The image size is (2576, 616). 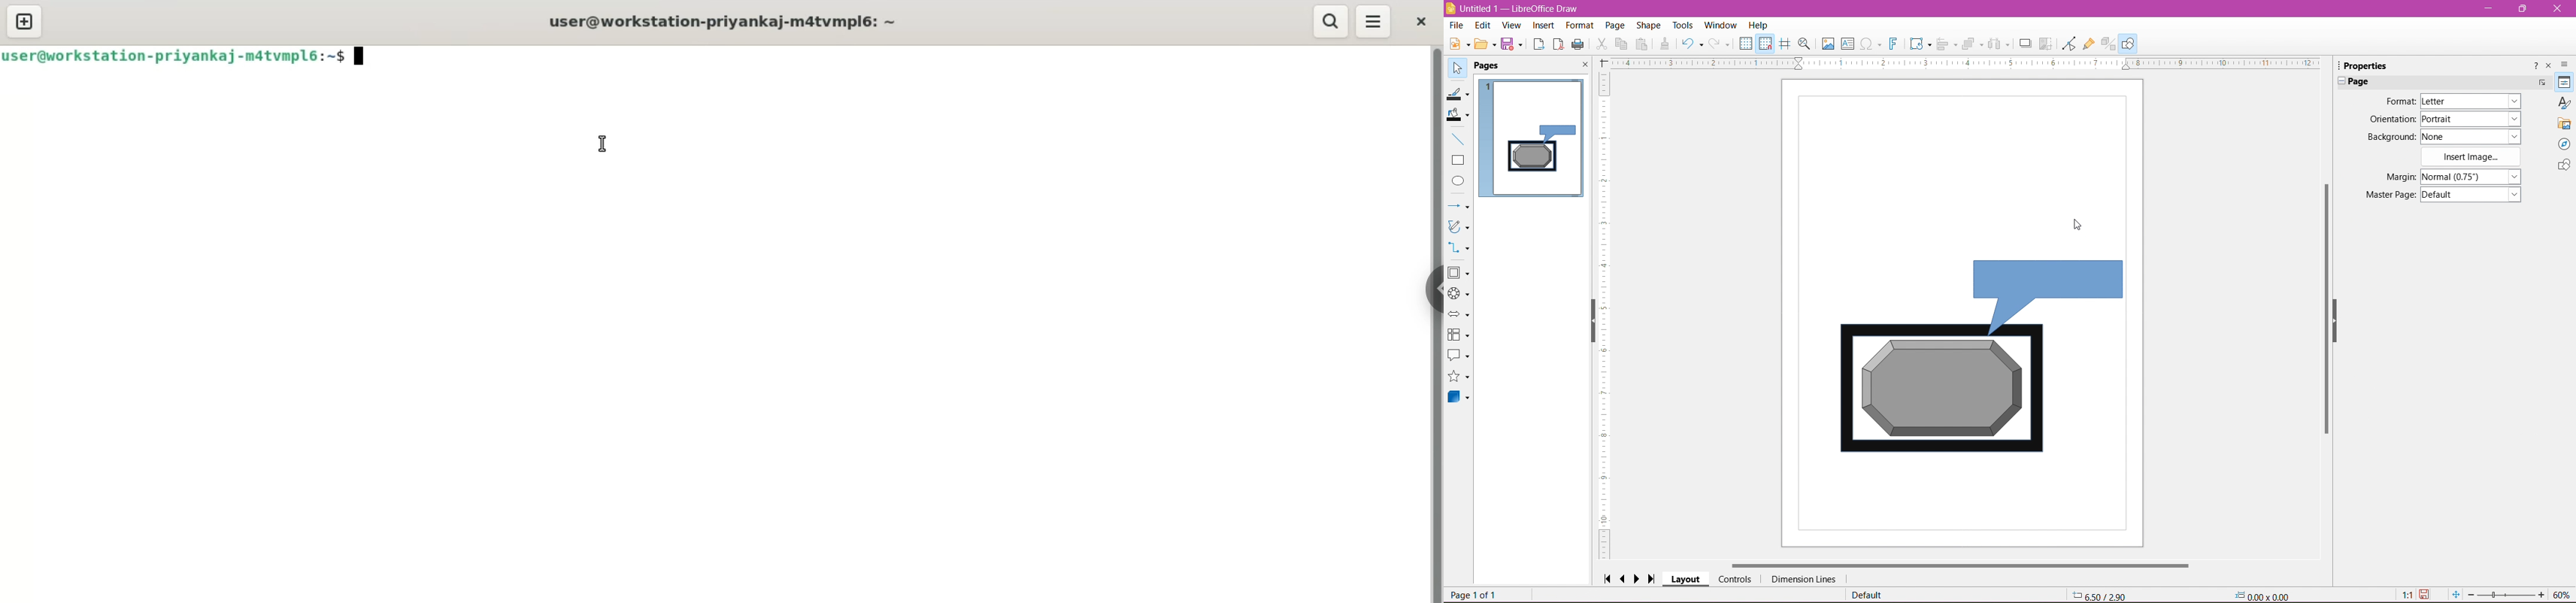 What do you see at coordinates (1601, 45) in the screenshot?
I see `Cut` at bounding box center [1601, 45].